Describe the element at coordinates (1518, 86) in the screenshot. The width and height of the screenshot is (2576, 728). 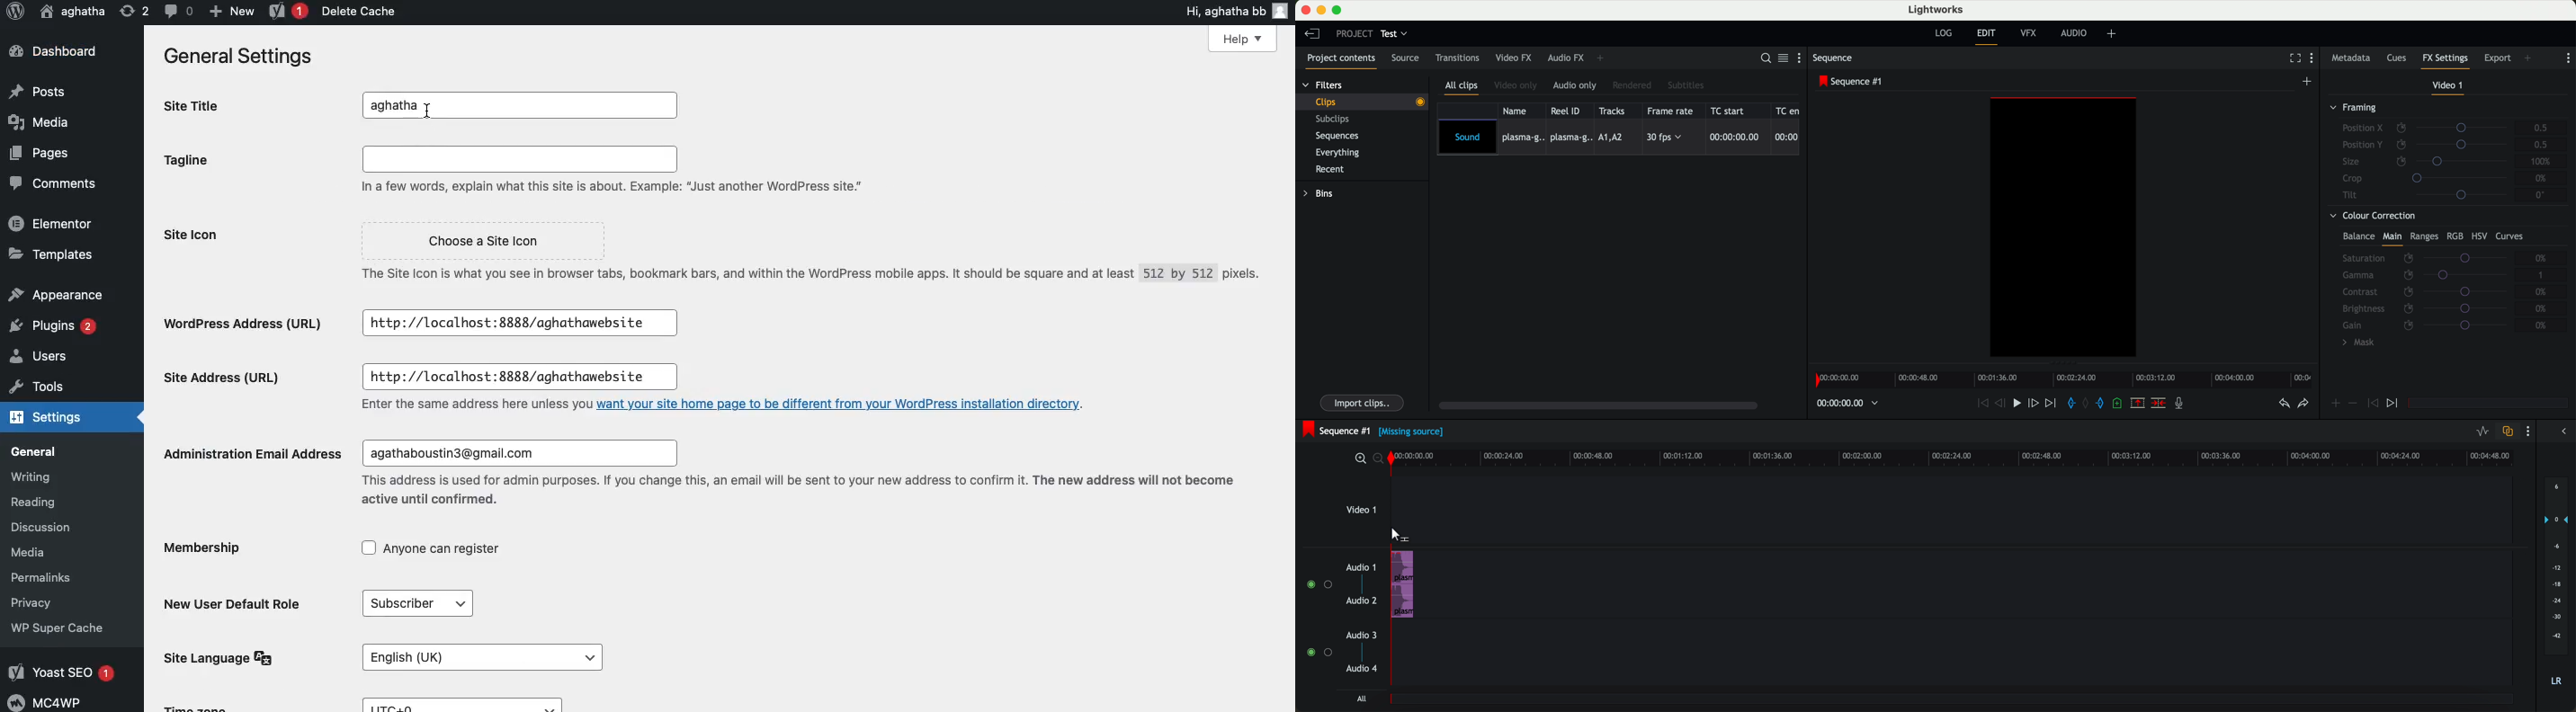
I see `video only` at that location.